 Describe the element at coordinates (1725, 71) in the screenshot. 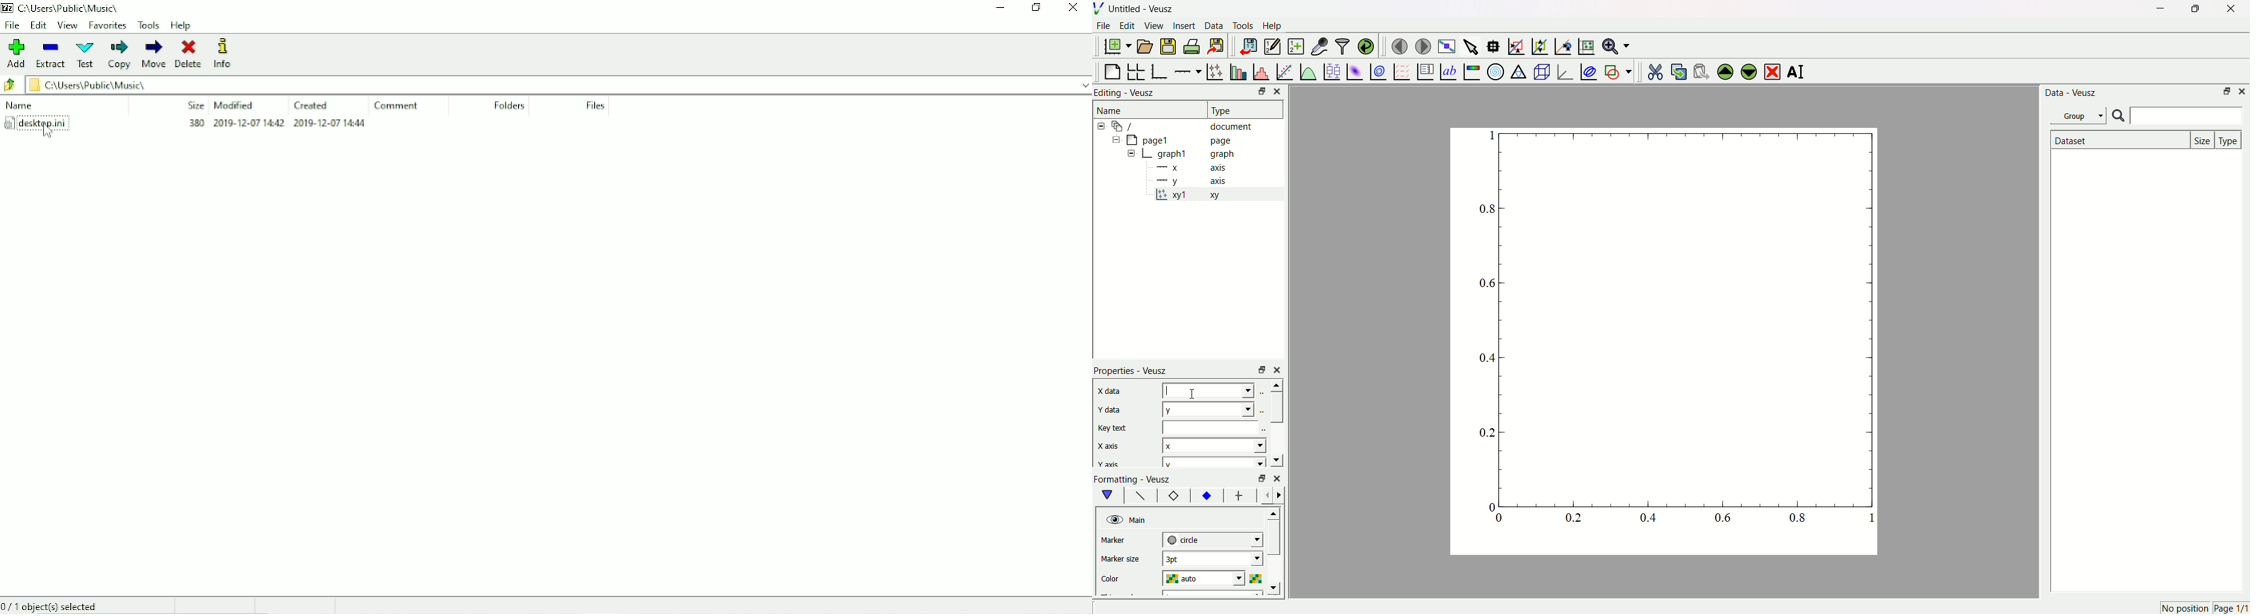

I see `move the widgets up` at that location.